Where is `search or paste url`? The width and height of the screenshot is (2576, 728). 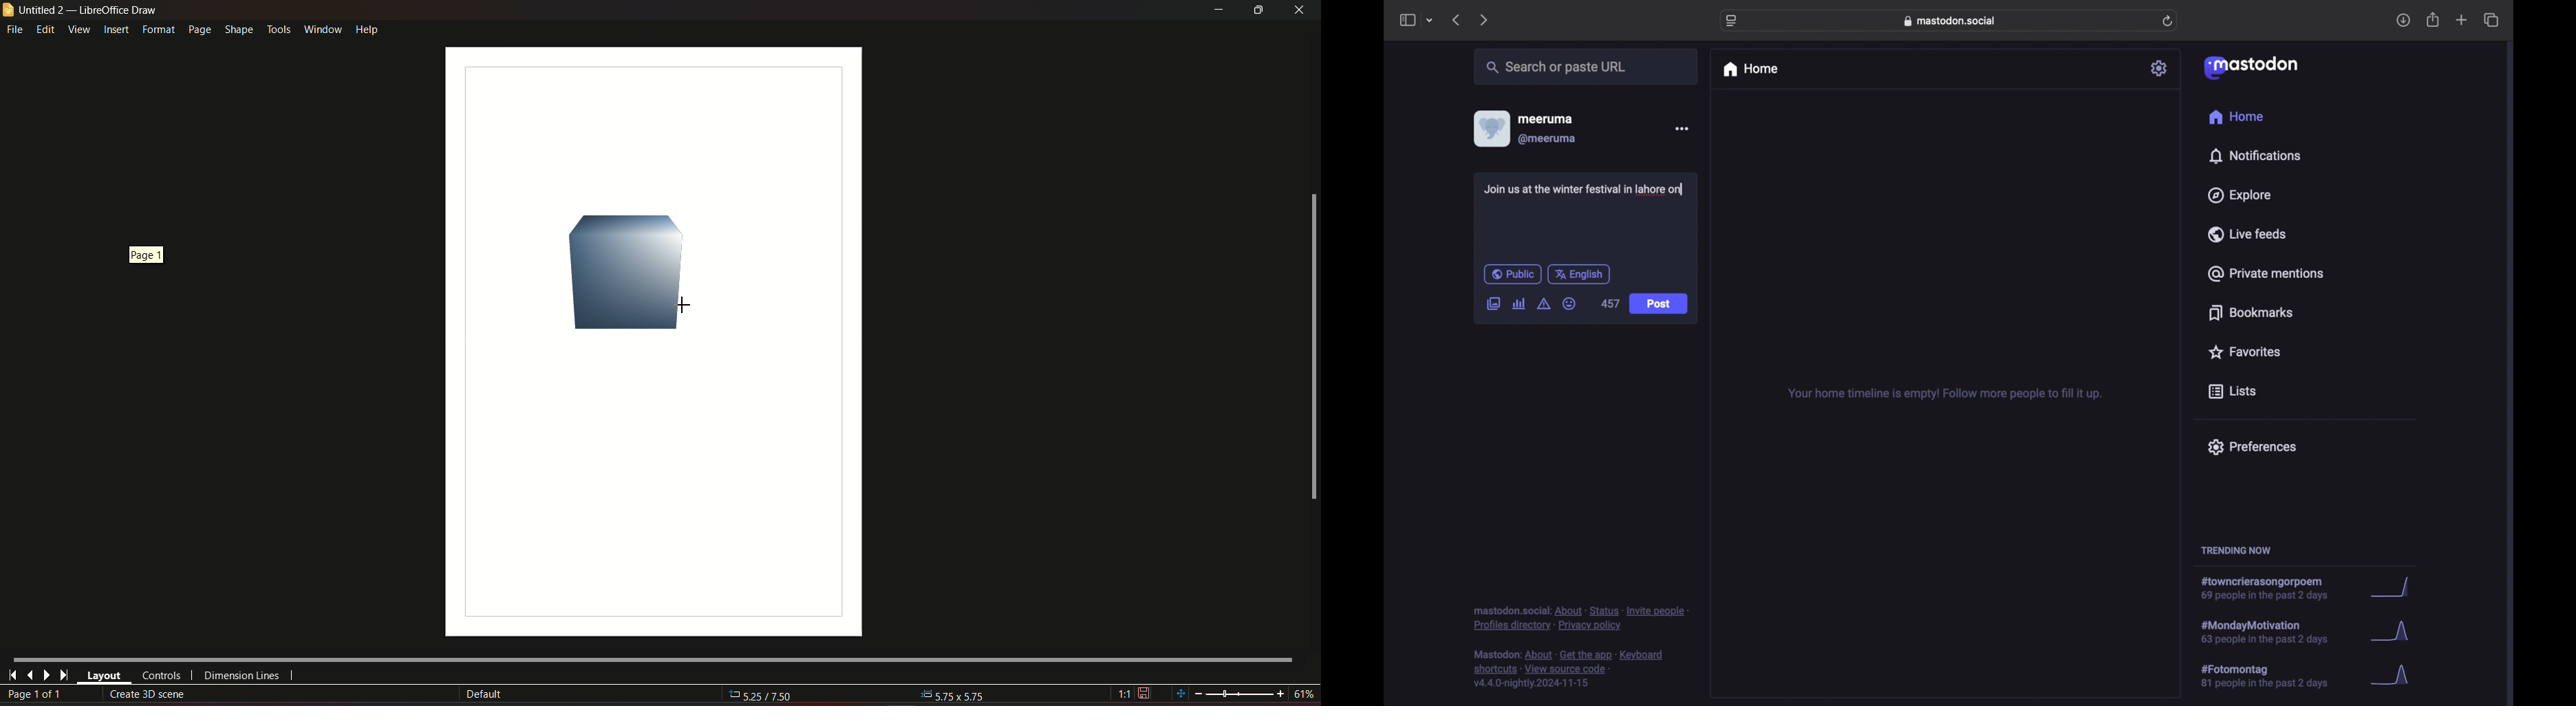 search or paste url is located at coordinates (1556, 67).